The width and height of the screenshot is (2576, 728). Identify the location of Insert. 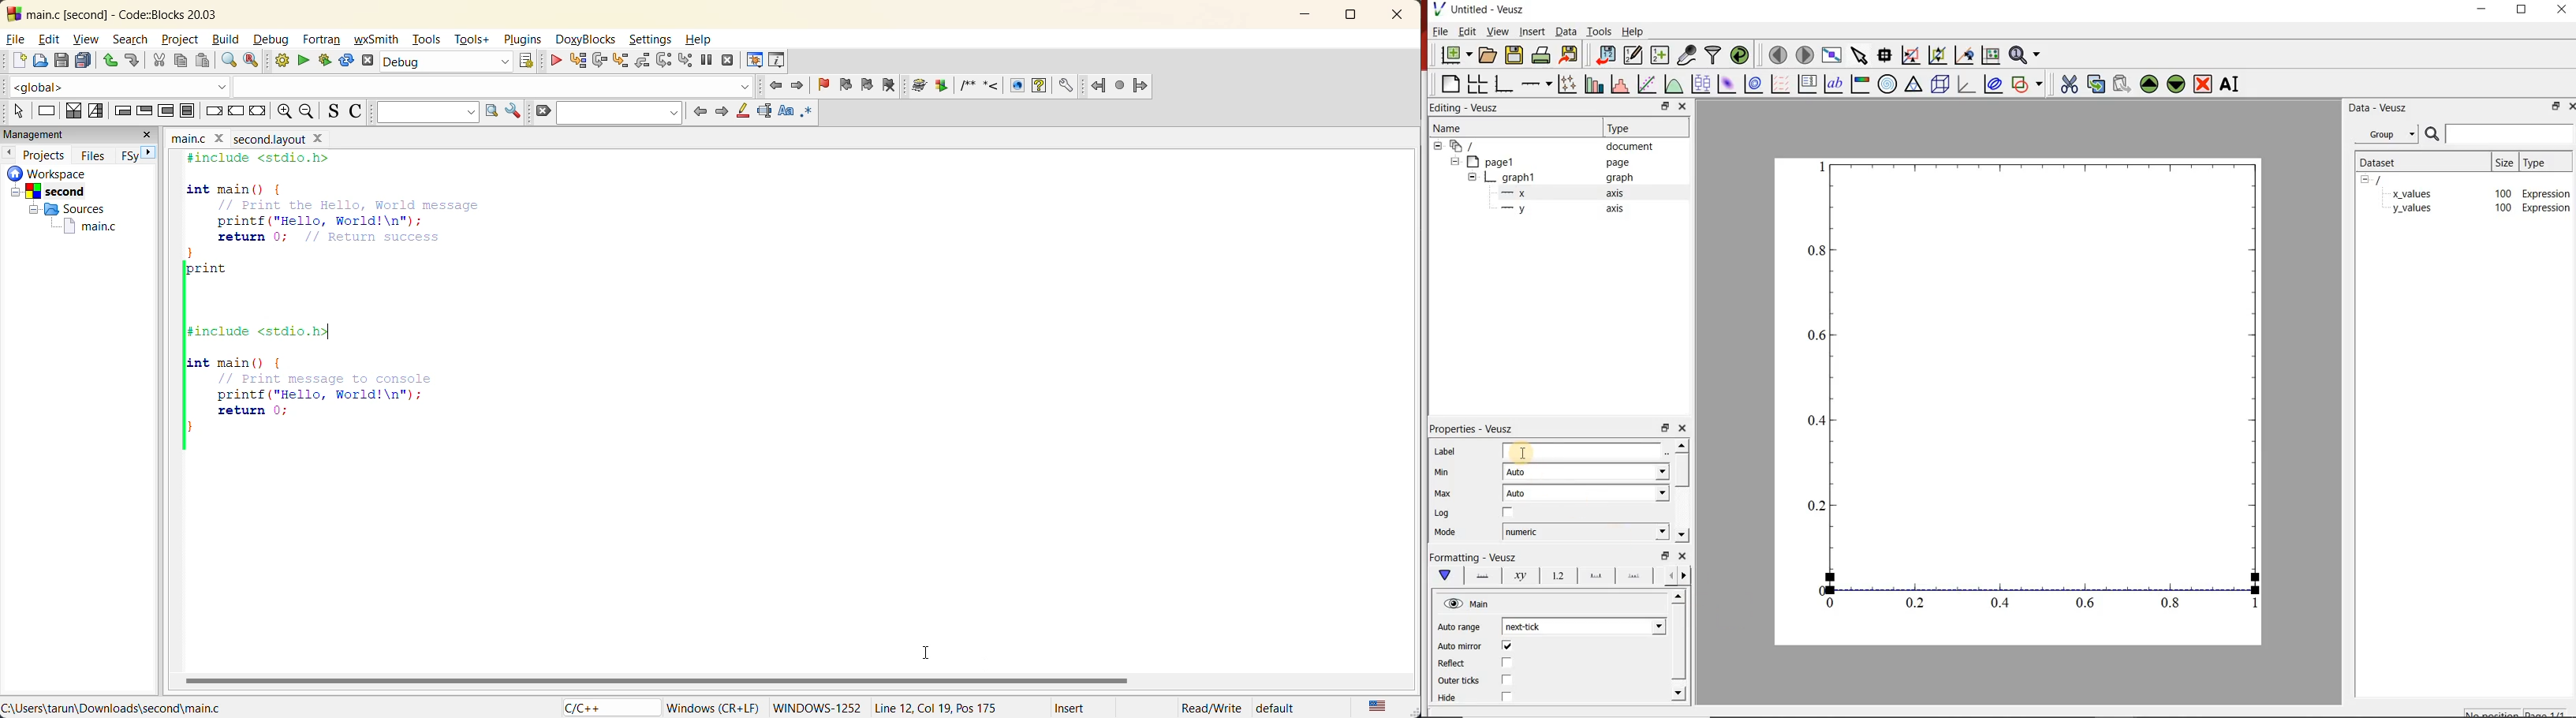
(1080, 705).